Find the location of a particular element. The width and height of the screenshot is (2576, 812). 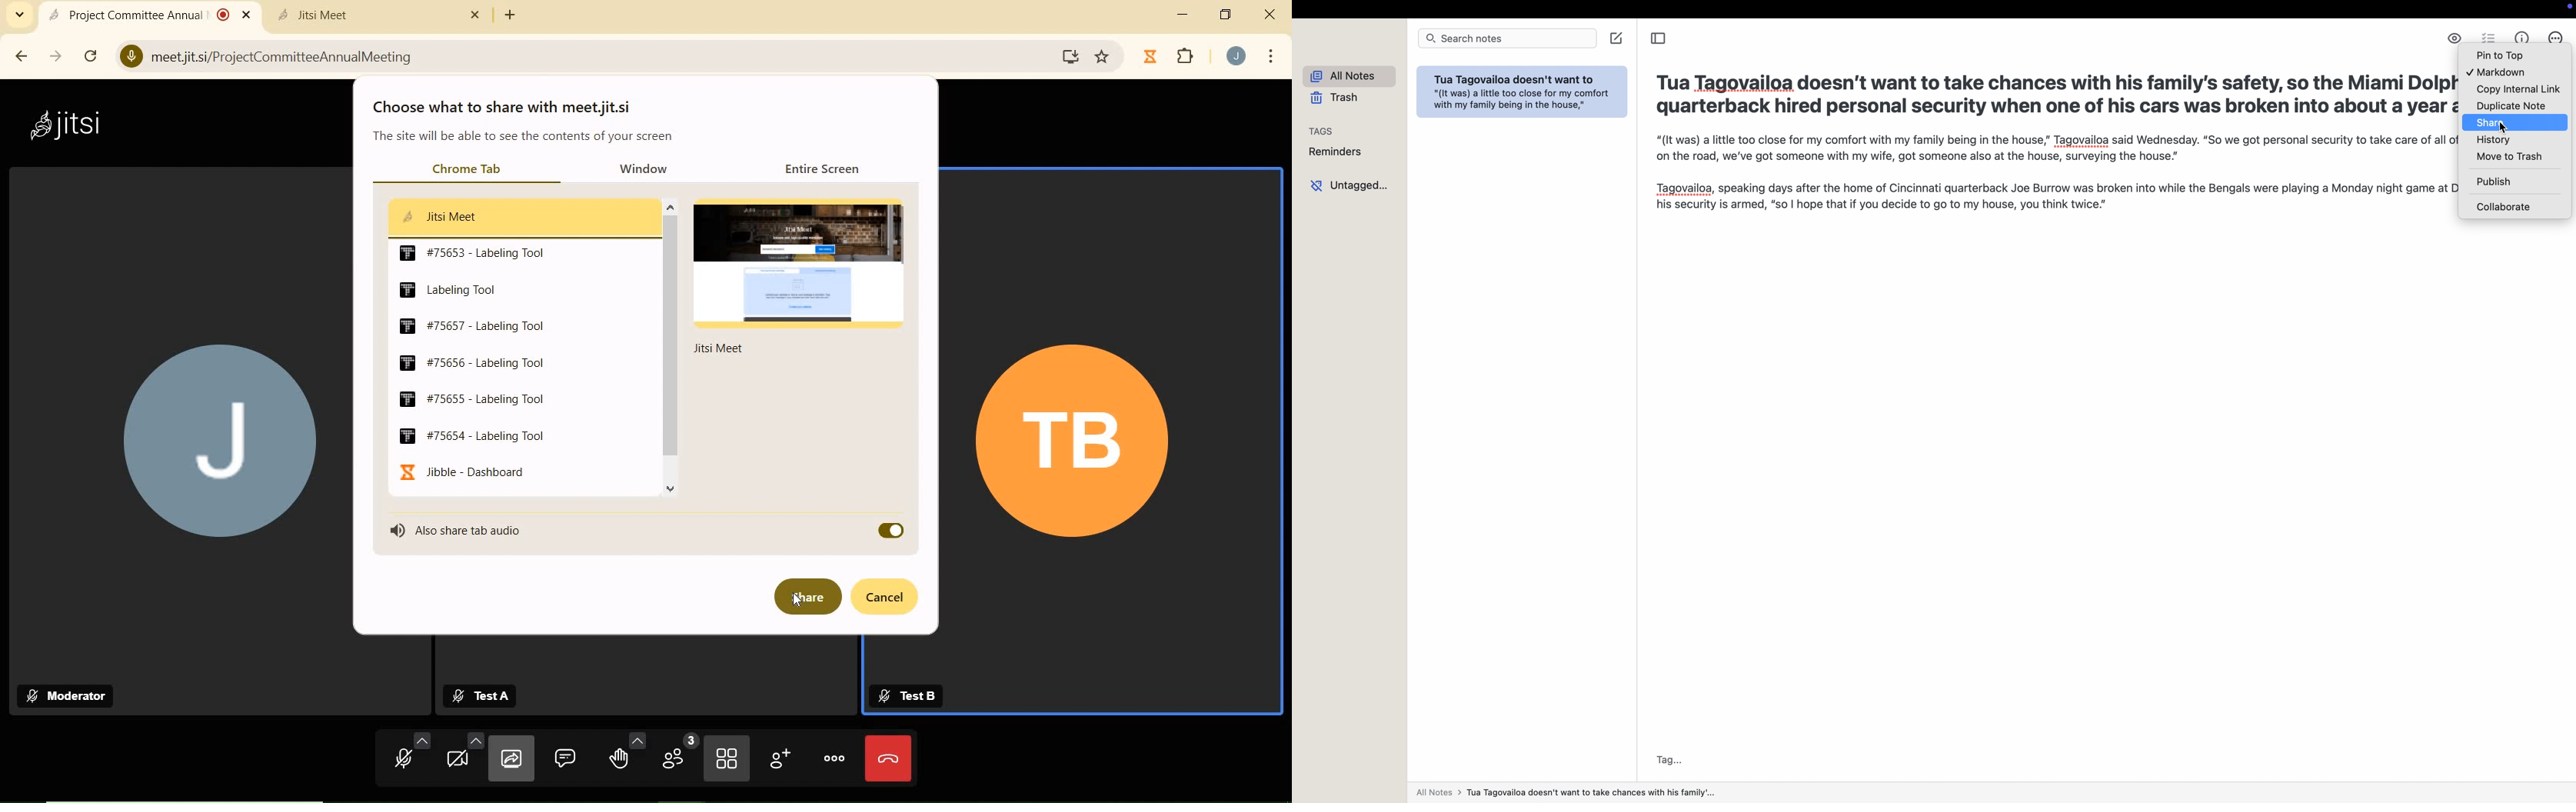

cursor is located at coordinates (2506, 127).